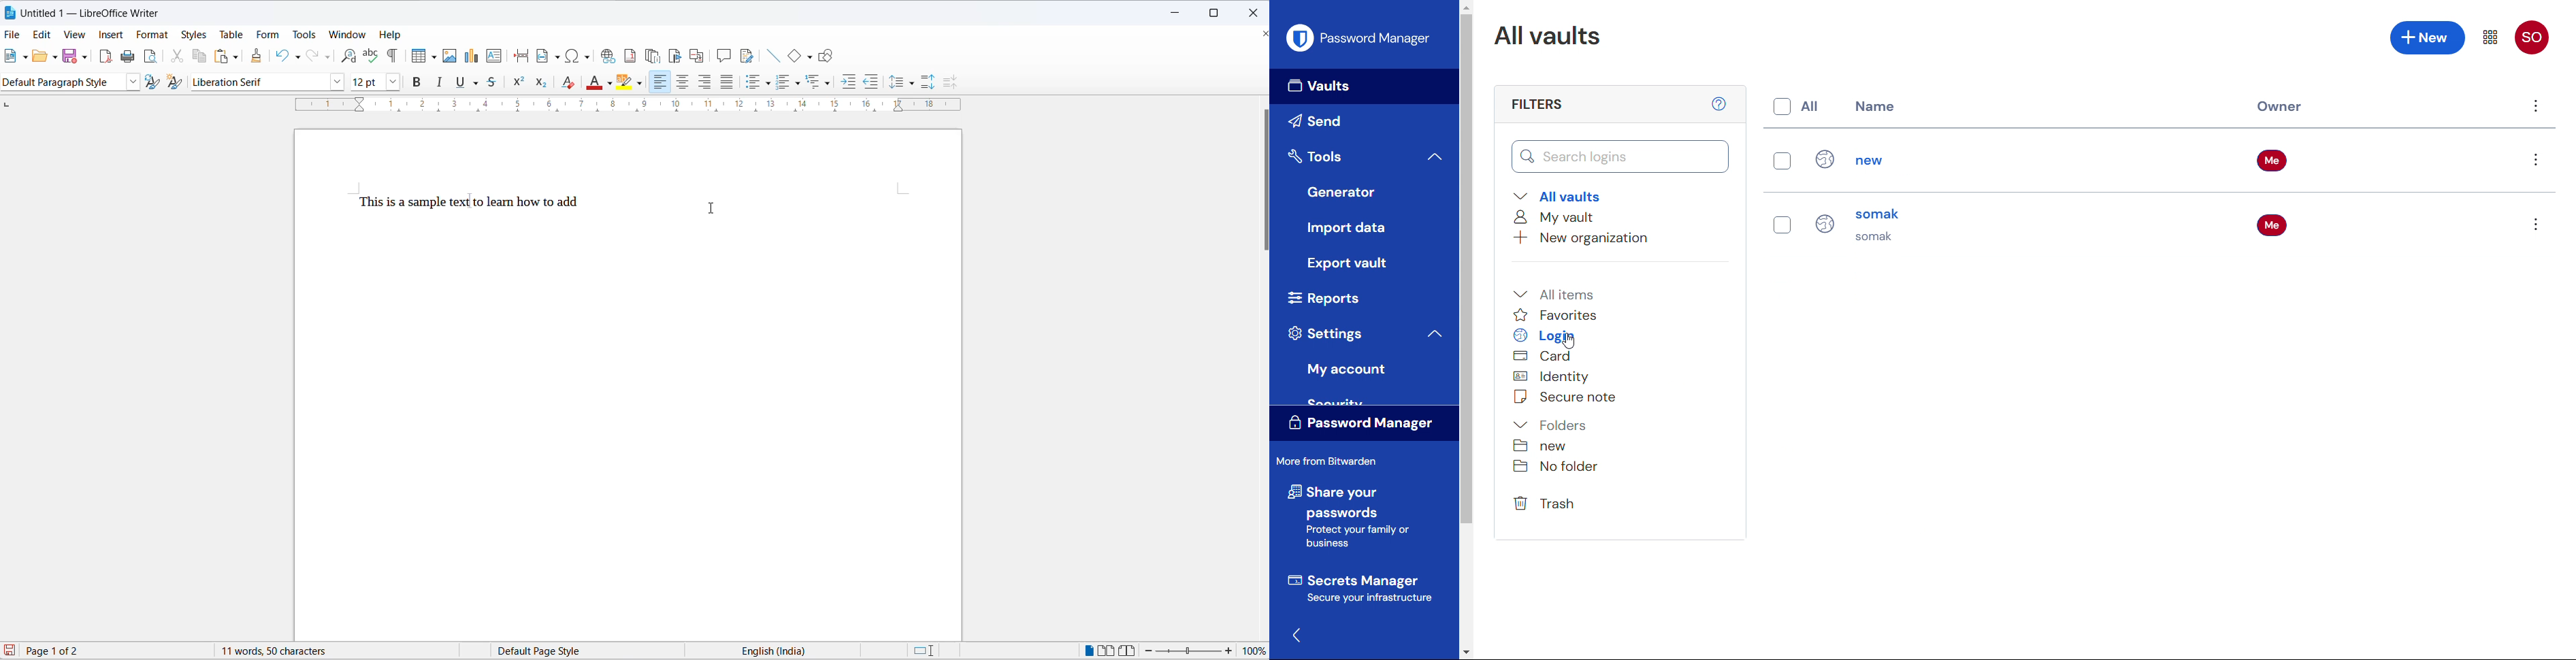 This screenshot has width=2576, height=672. What do you see at coordinates (415, 56) in the screenshot?
I see `insert table` at bounding box center [415, 56].